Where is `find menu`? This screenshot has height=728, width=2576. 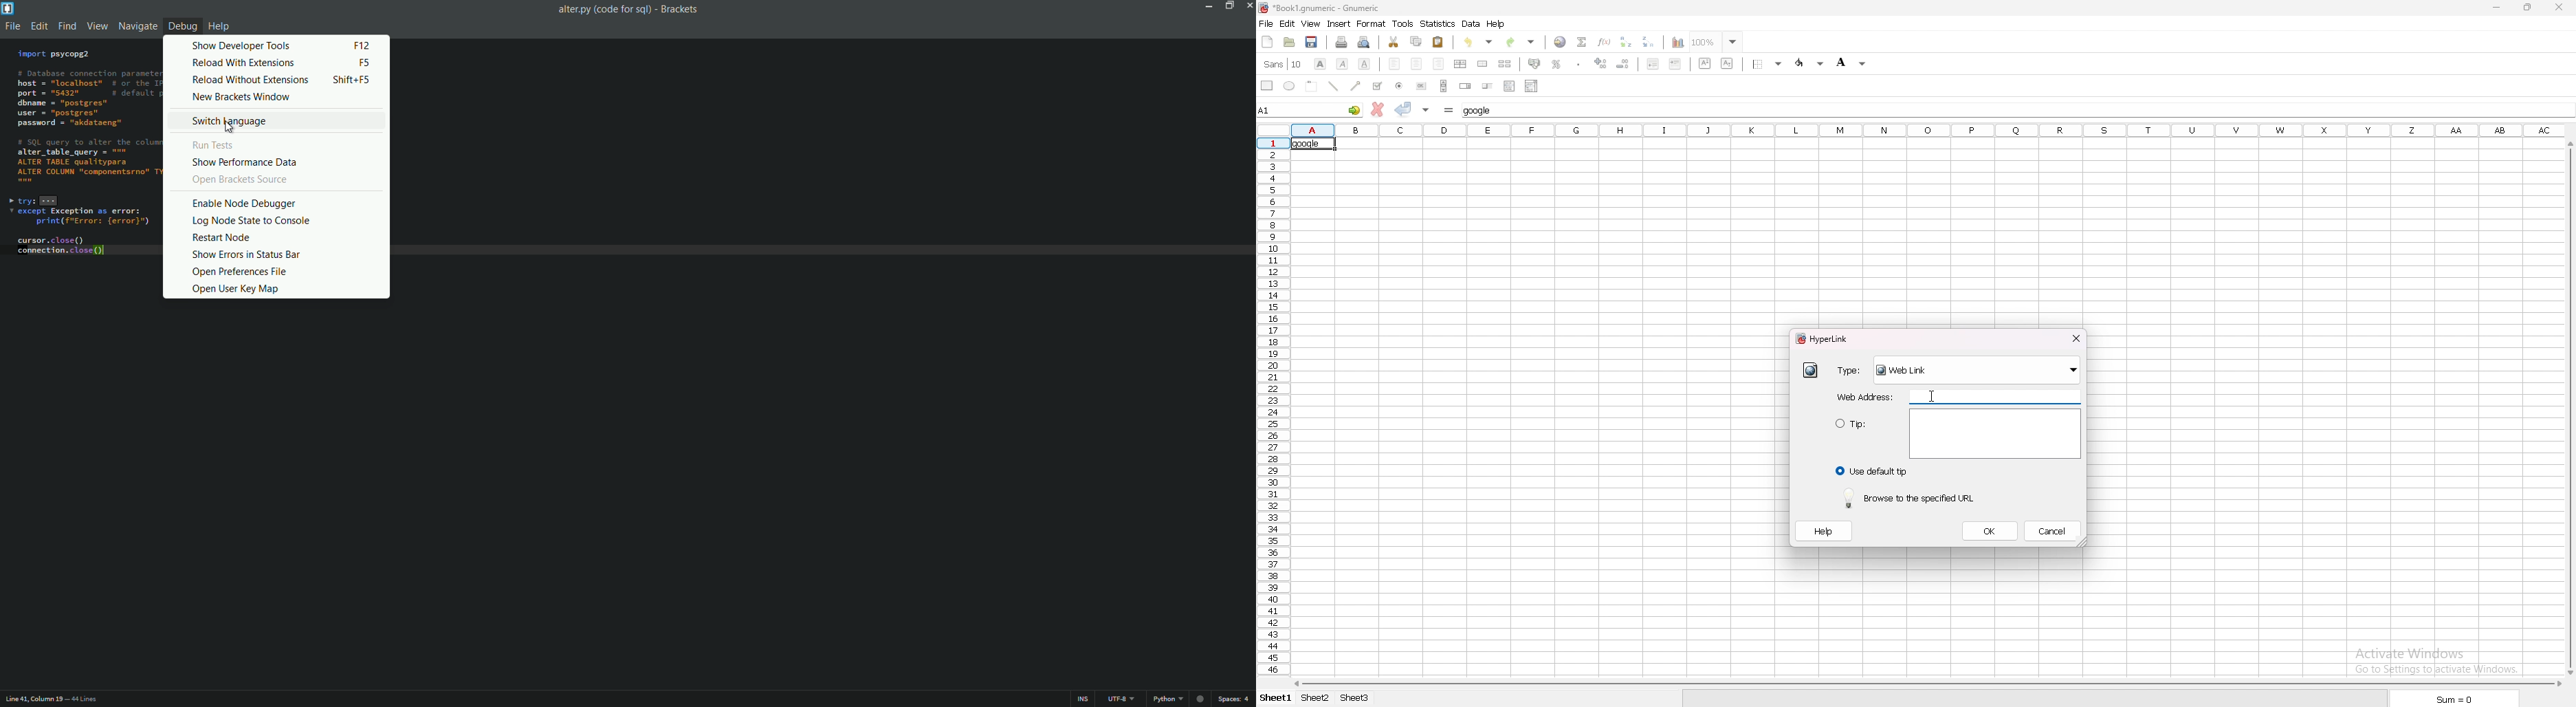
find menu is located at coordinates (67, 26).